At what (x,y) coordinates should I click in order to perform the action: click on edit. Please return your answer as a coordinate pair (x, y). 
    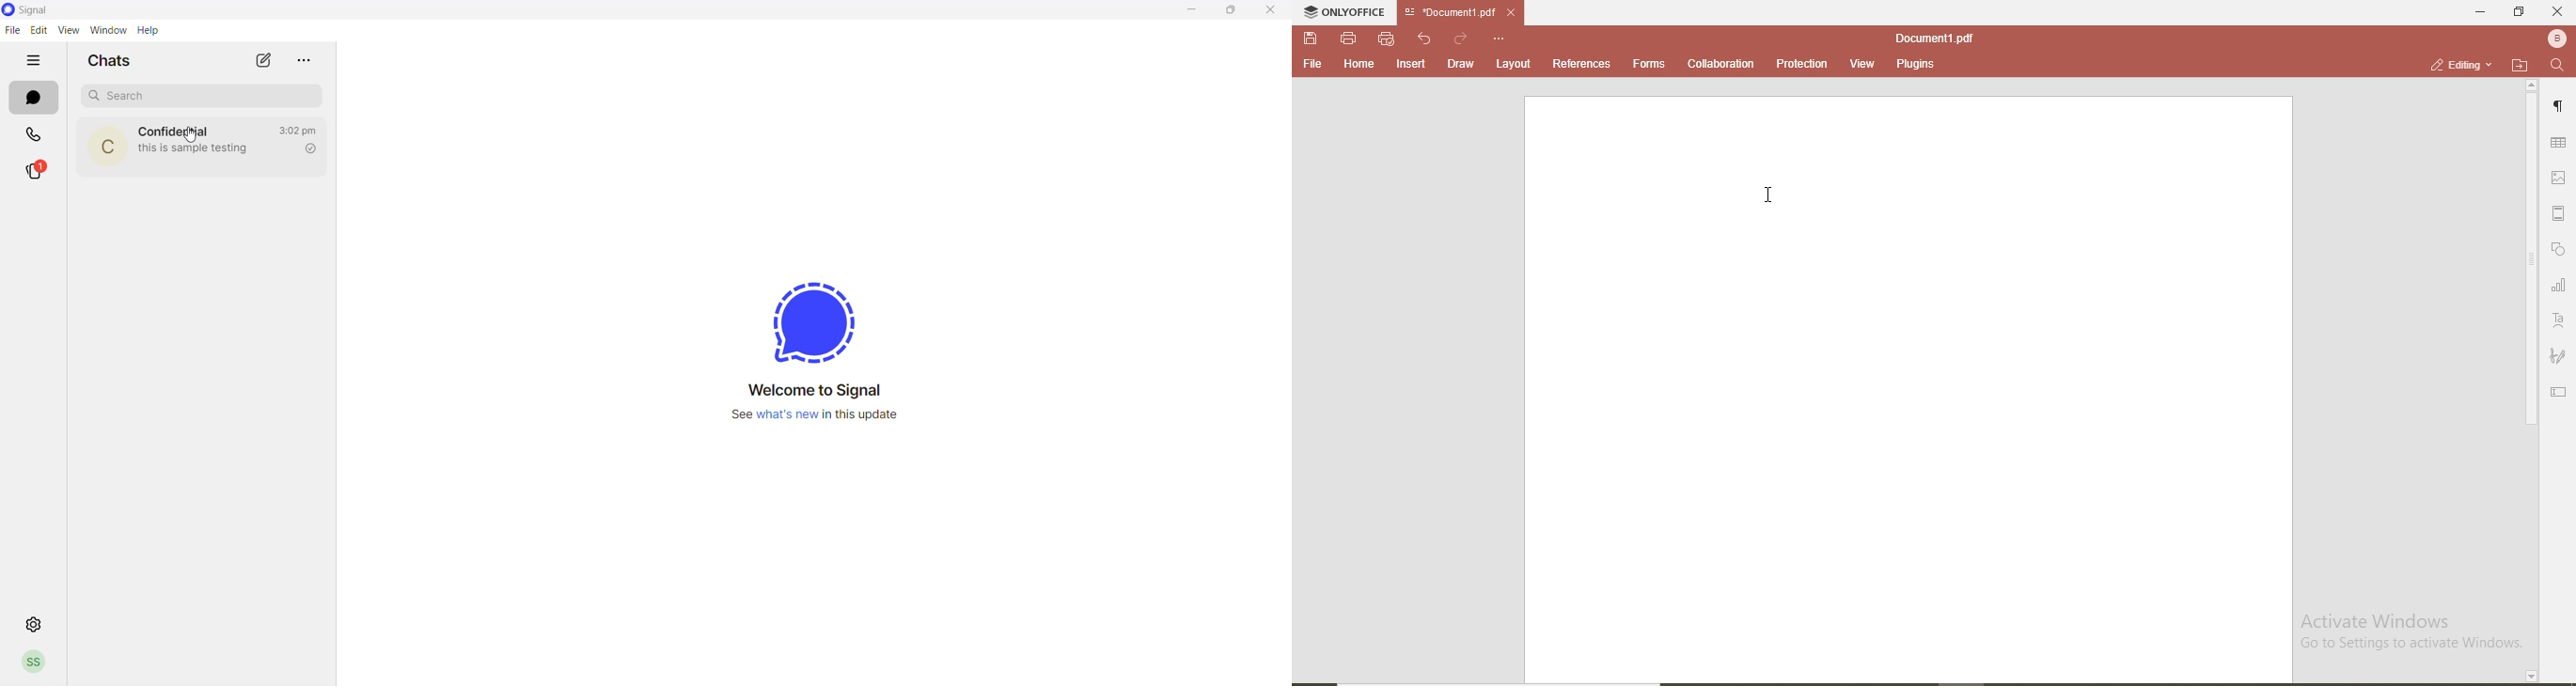
    Looking at the image, I should click on (38, 29).